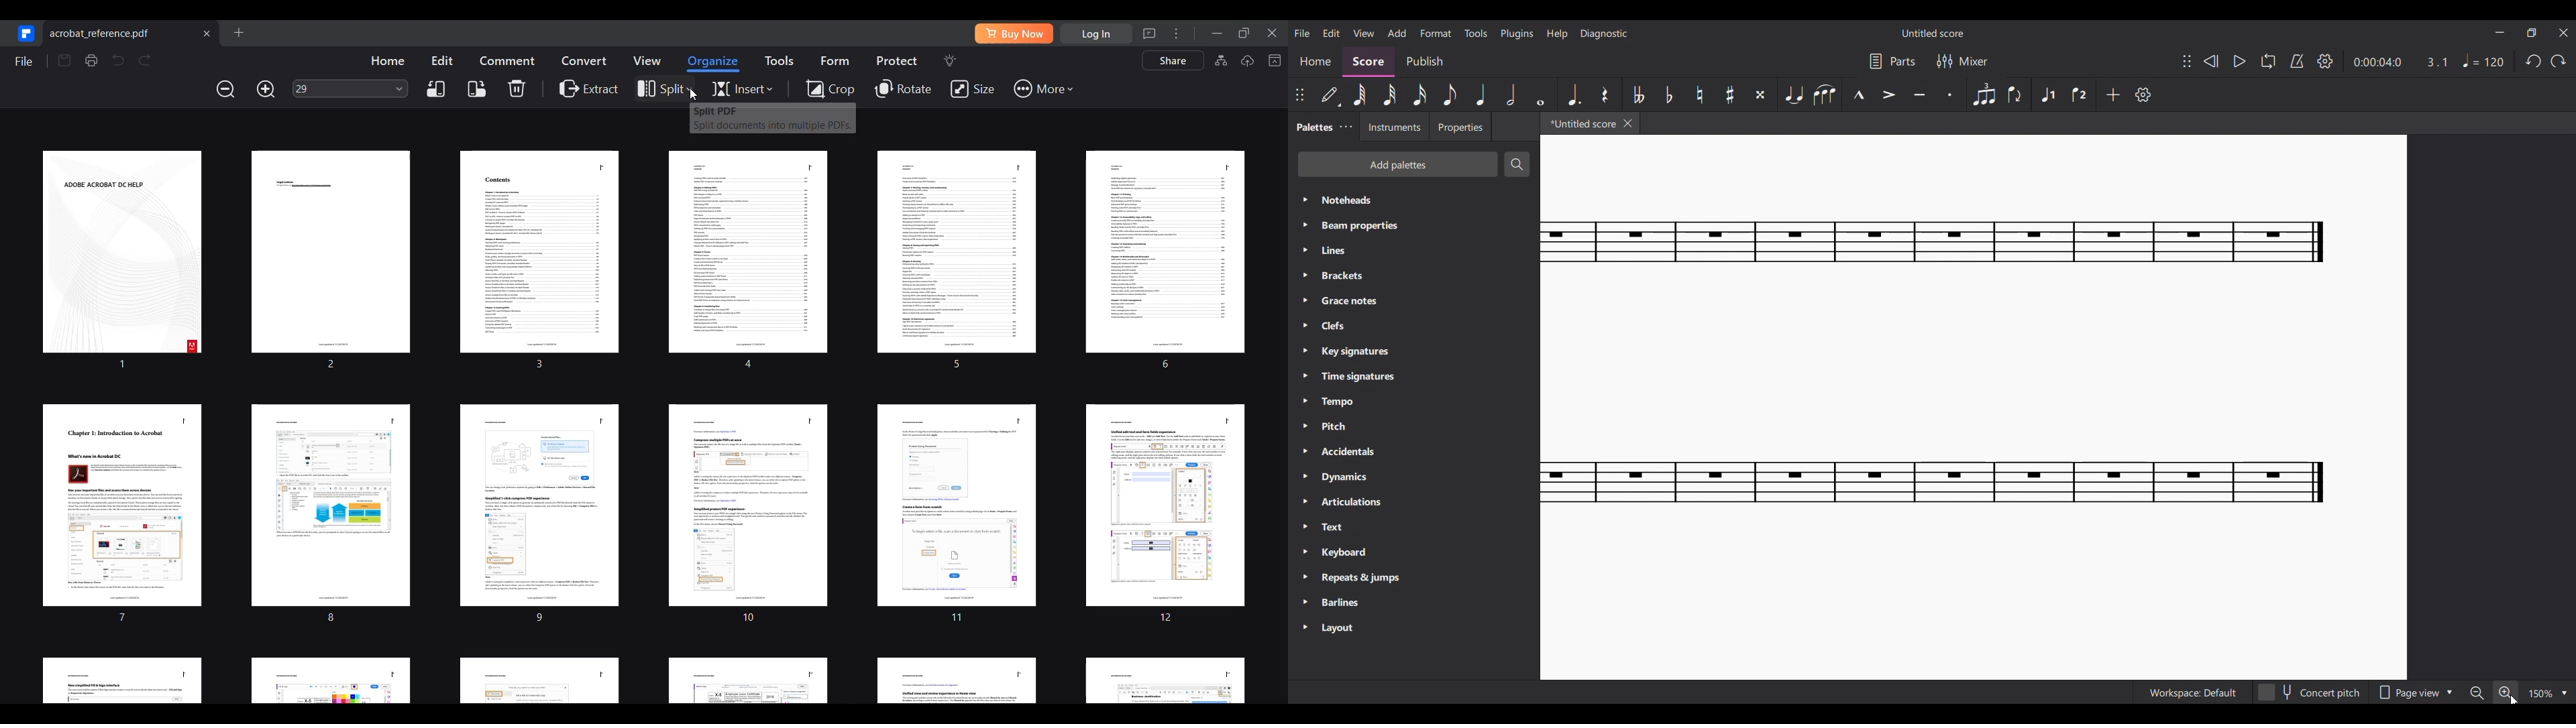  I want to click on Metronome, so click(2297, 62).